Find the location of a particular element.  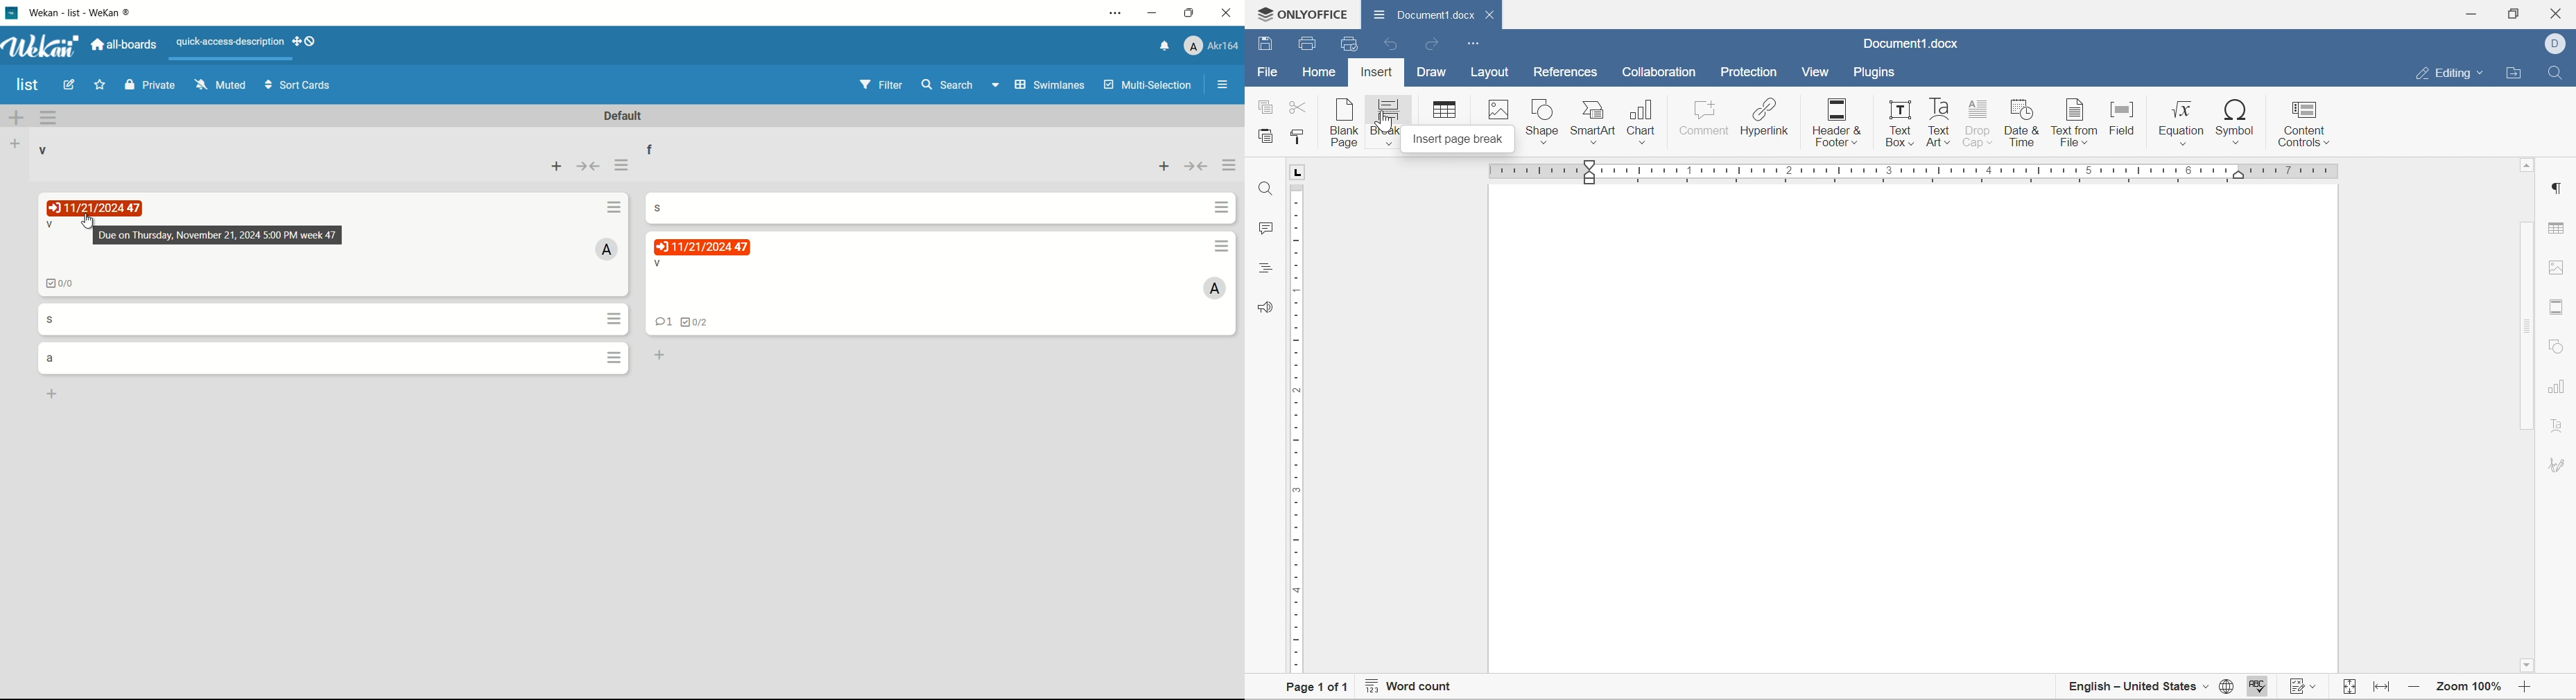

Shape settings is located at coordinates (2557, 346).